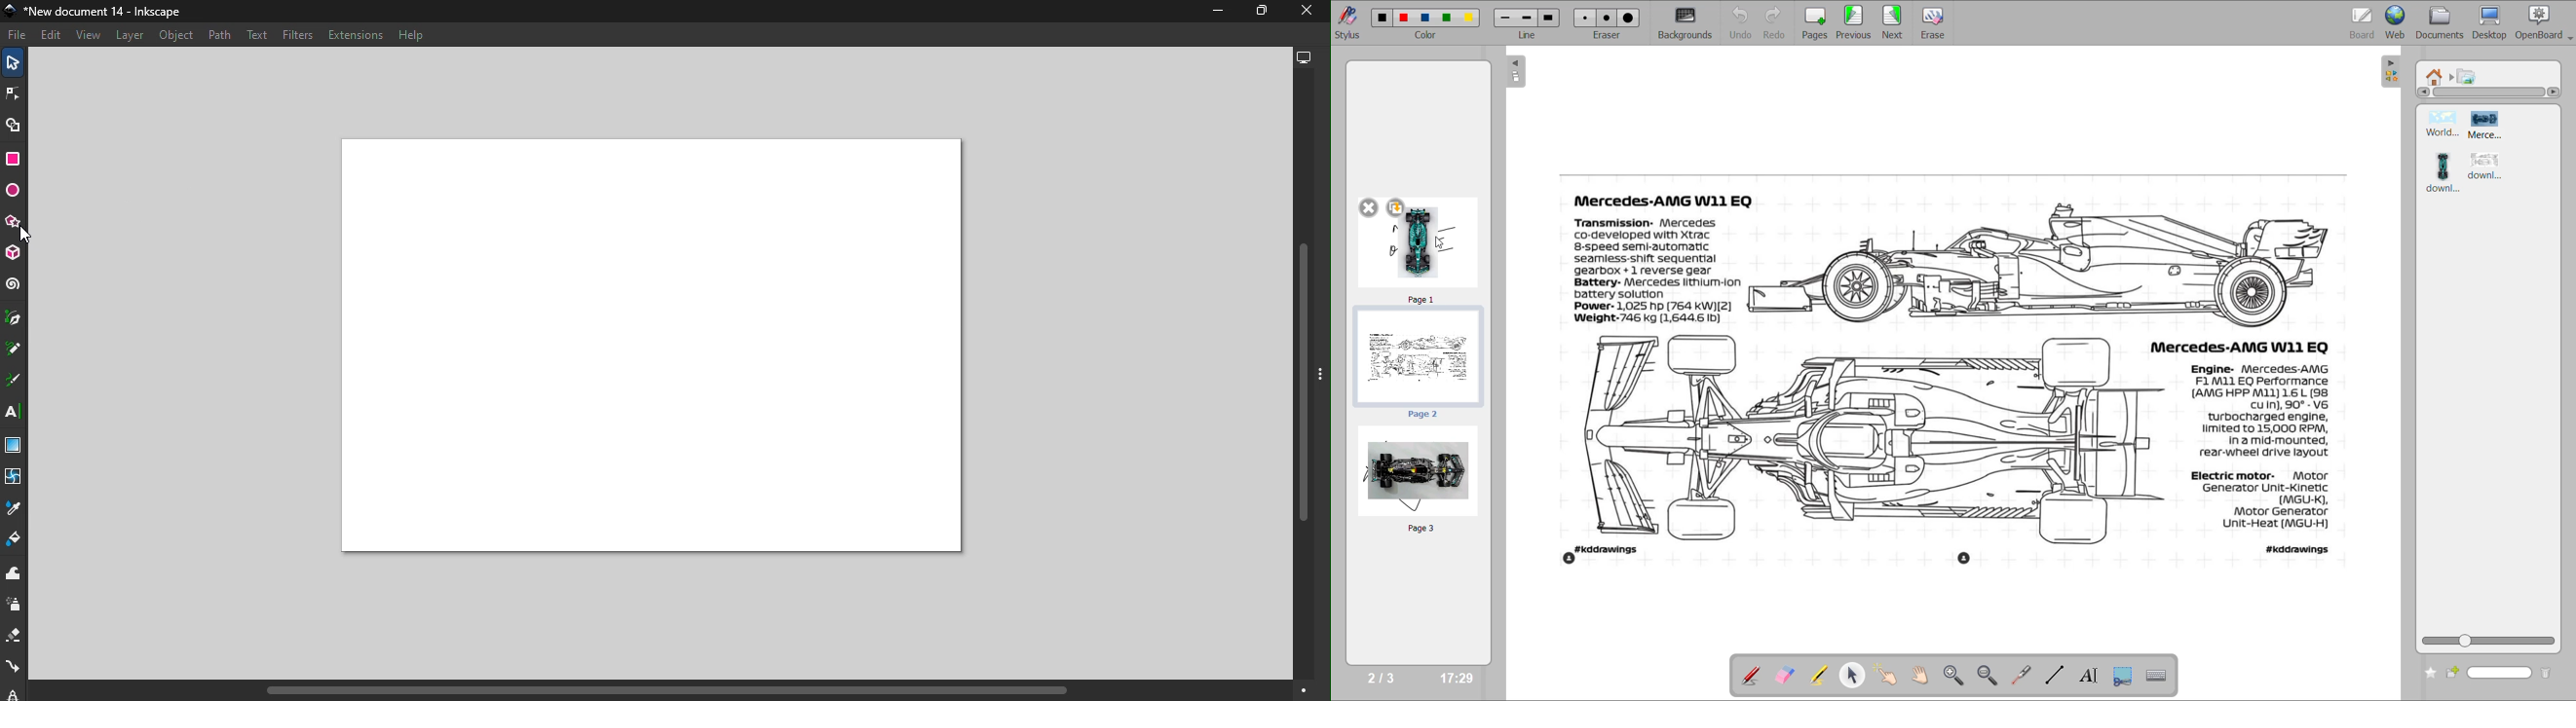  Describe the element at coordinates (1348, 27) in the screenshot. I see `stylus` at that location.